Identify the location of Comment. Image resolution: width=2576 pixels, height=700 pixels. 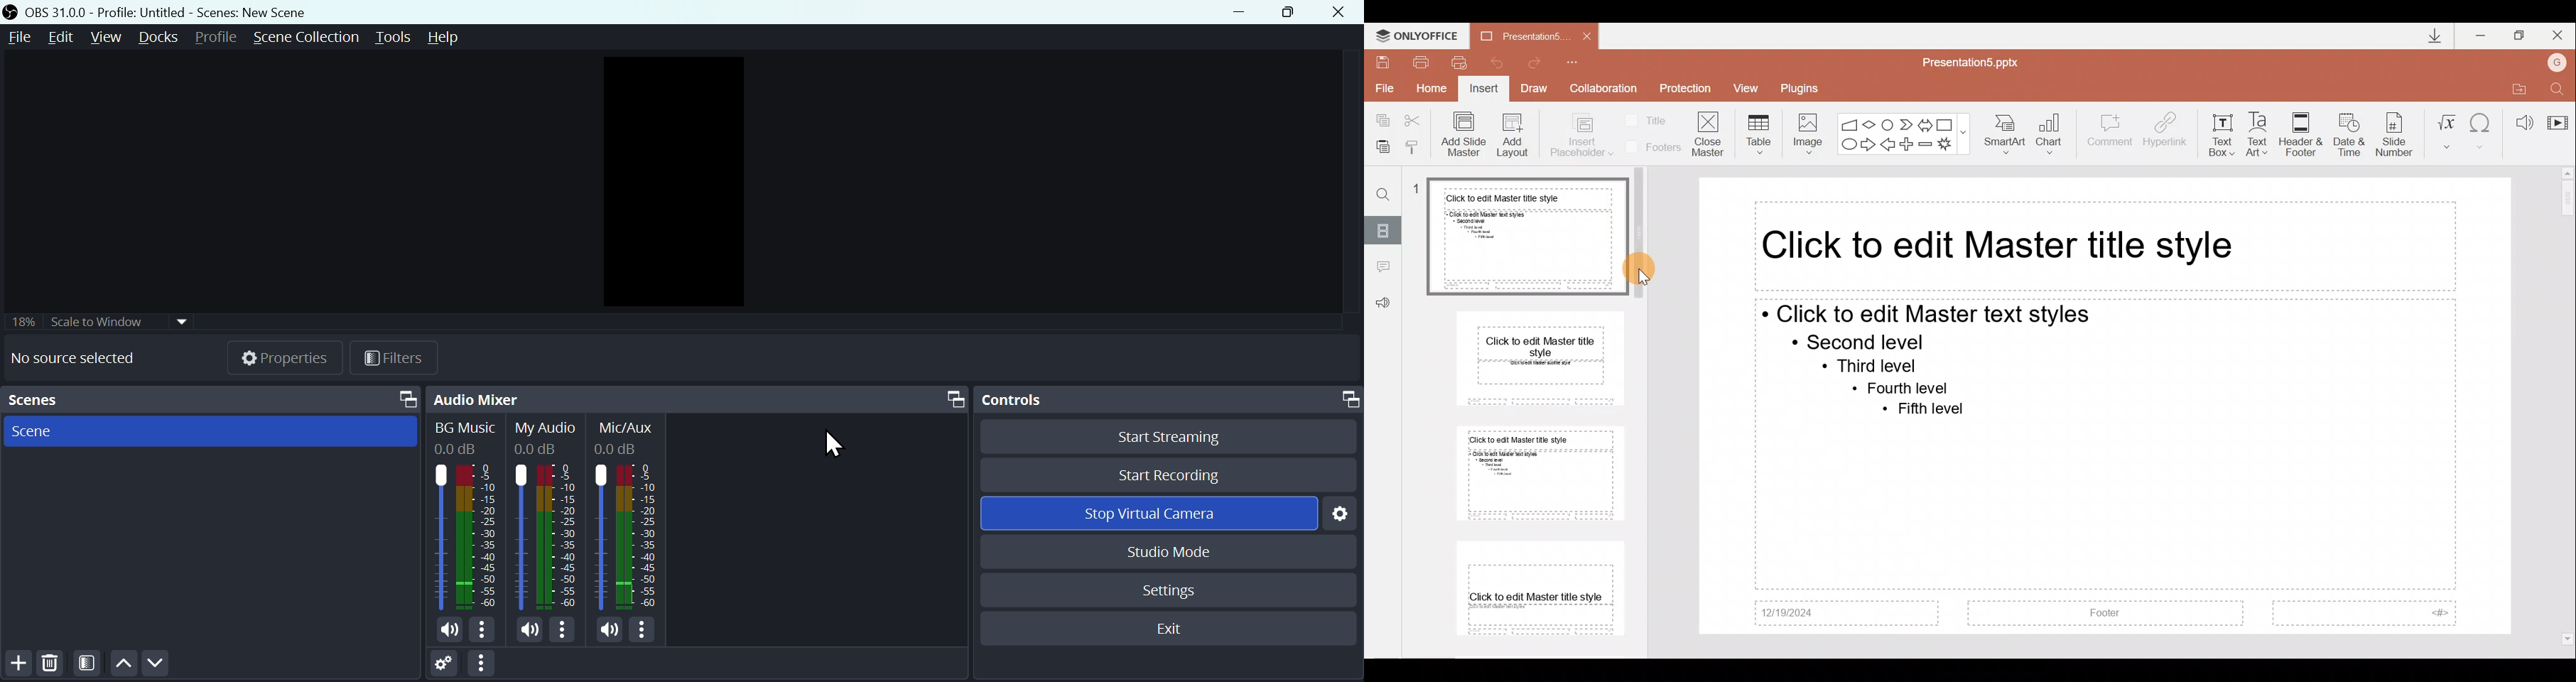
(2110, 136).